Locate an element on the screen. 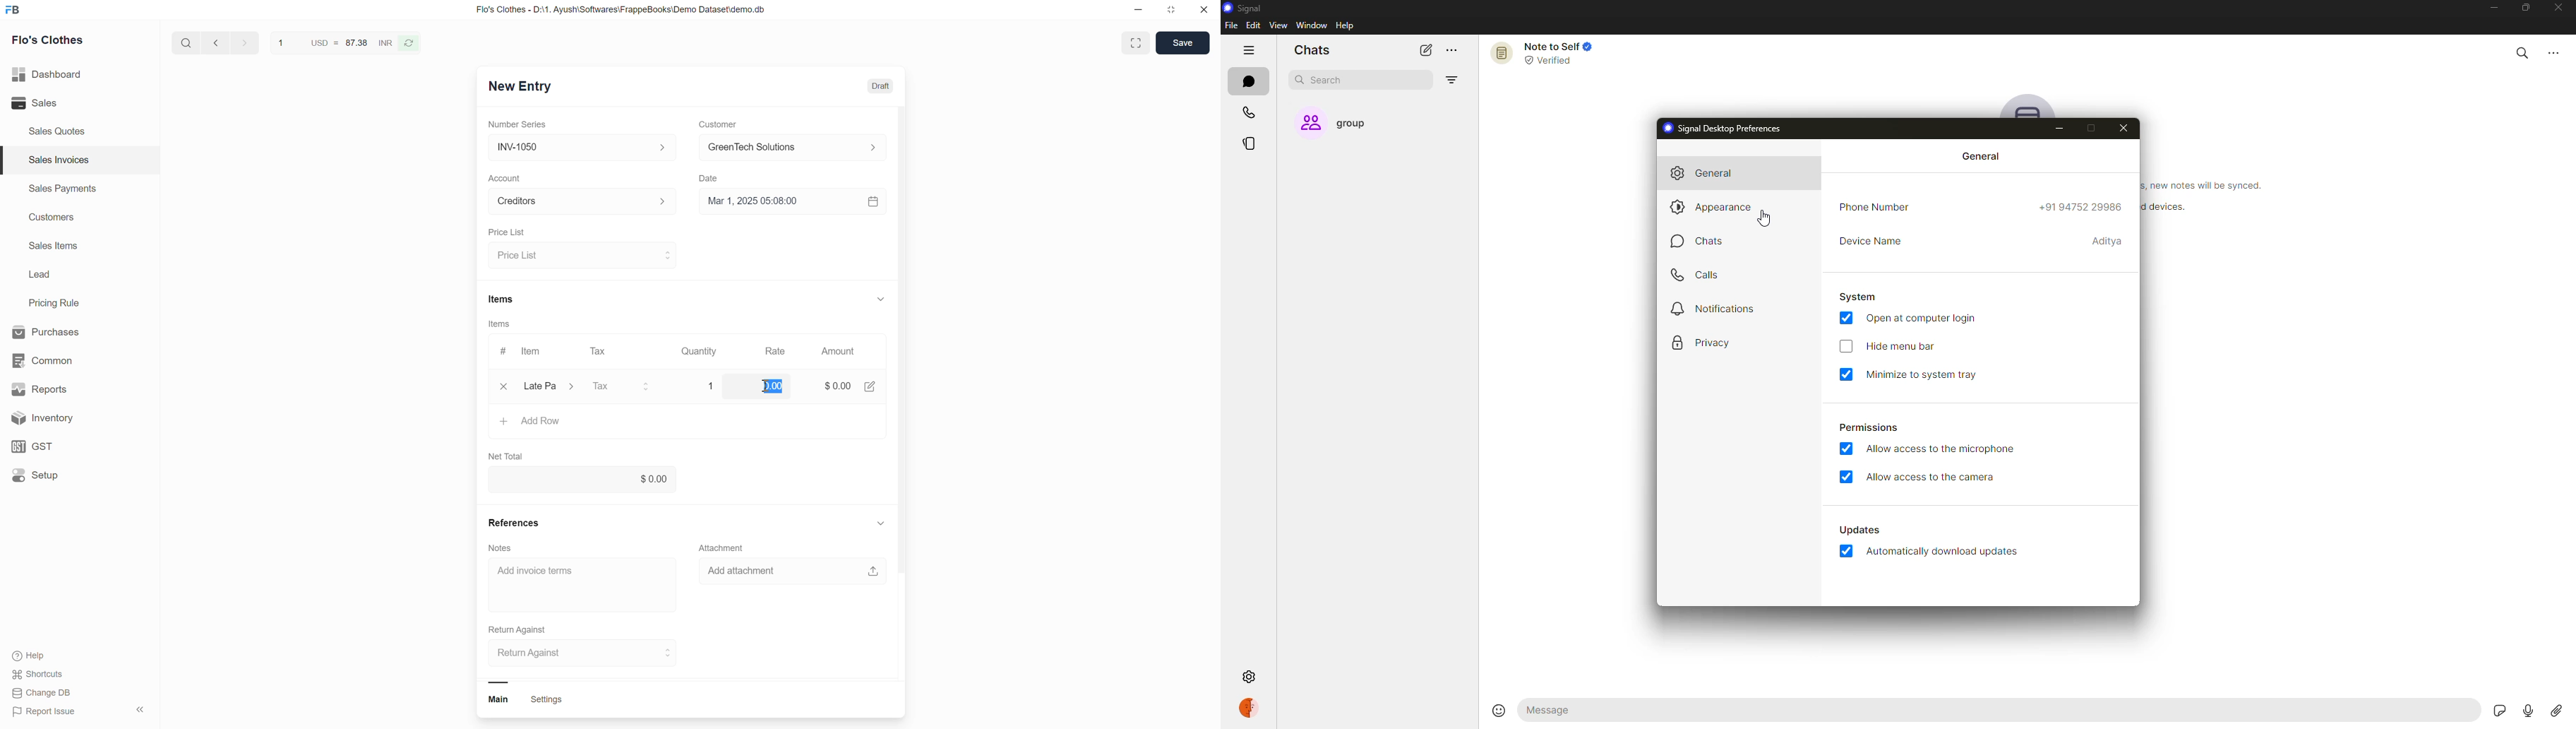 Image resolution: width=2576 pixels, height=756 pixels. Frappe Book logo is located at coordinates (16, 11).